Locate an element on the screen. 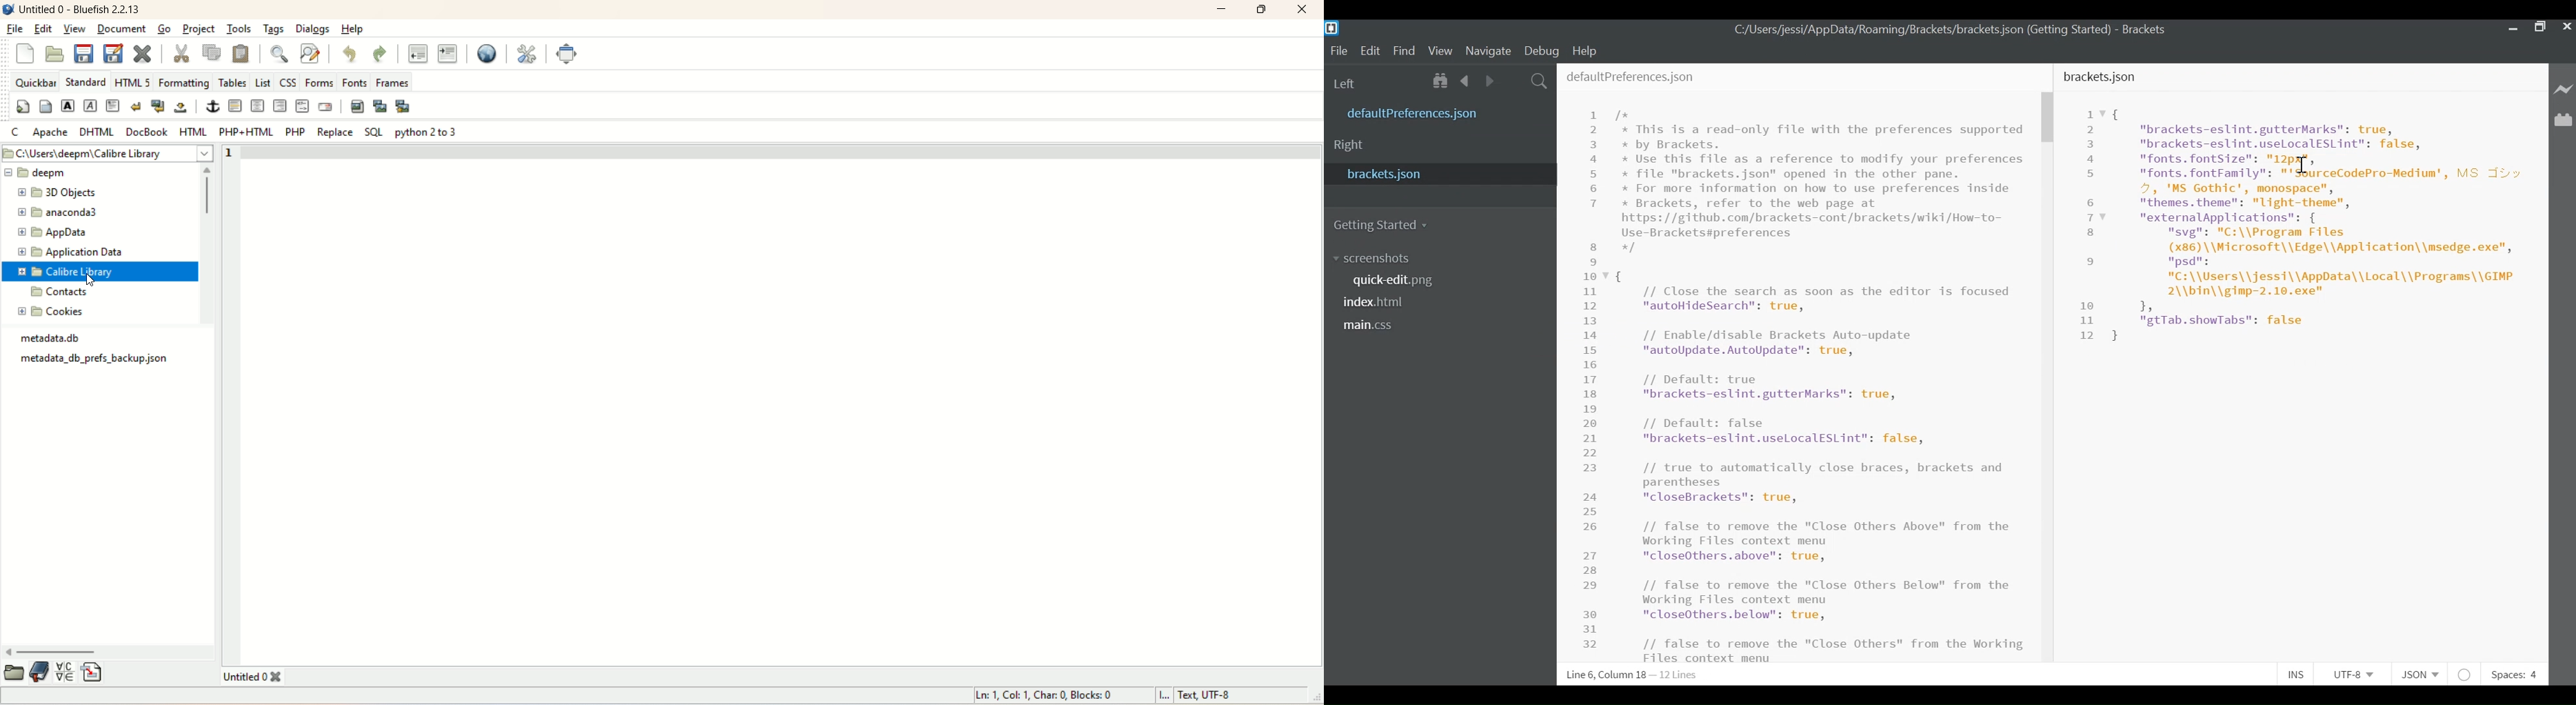 The image size is (2576, 728). C:/Users/jessi/AppData/Roaming/Brackets/brackets.json (Getting Started) - Brackets is located at coordinates (1951, 32).